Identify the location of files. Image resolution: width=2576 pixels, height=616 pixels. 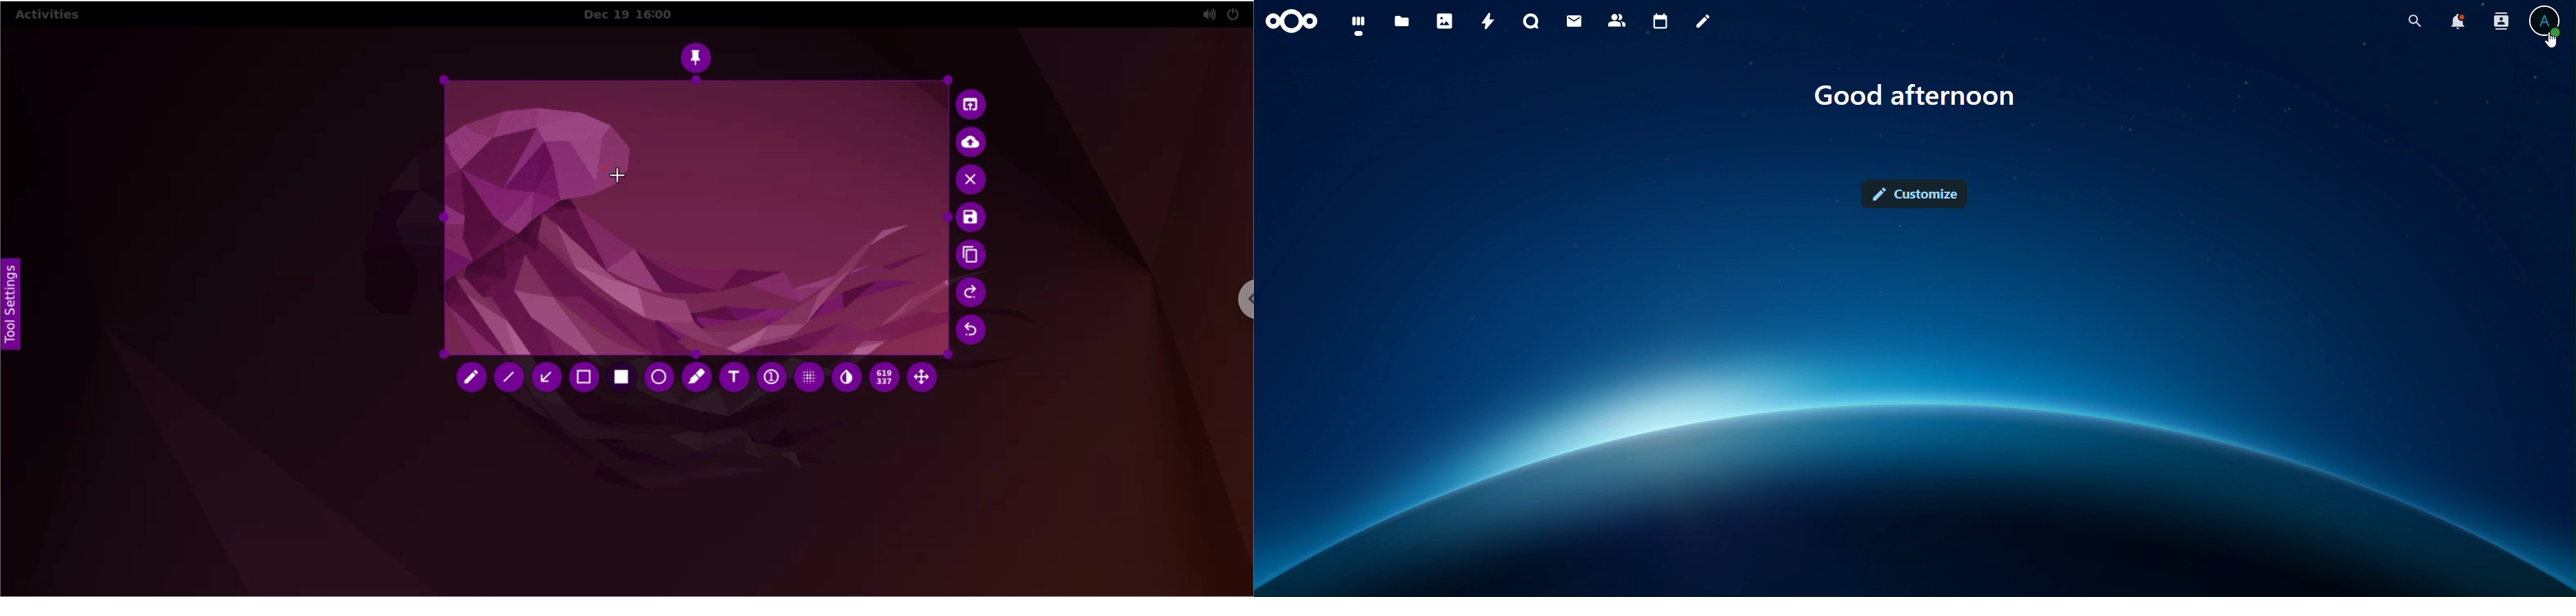
(1403, 19).